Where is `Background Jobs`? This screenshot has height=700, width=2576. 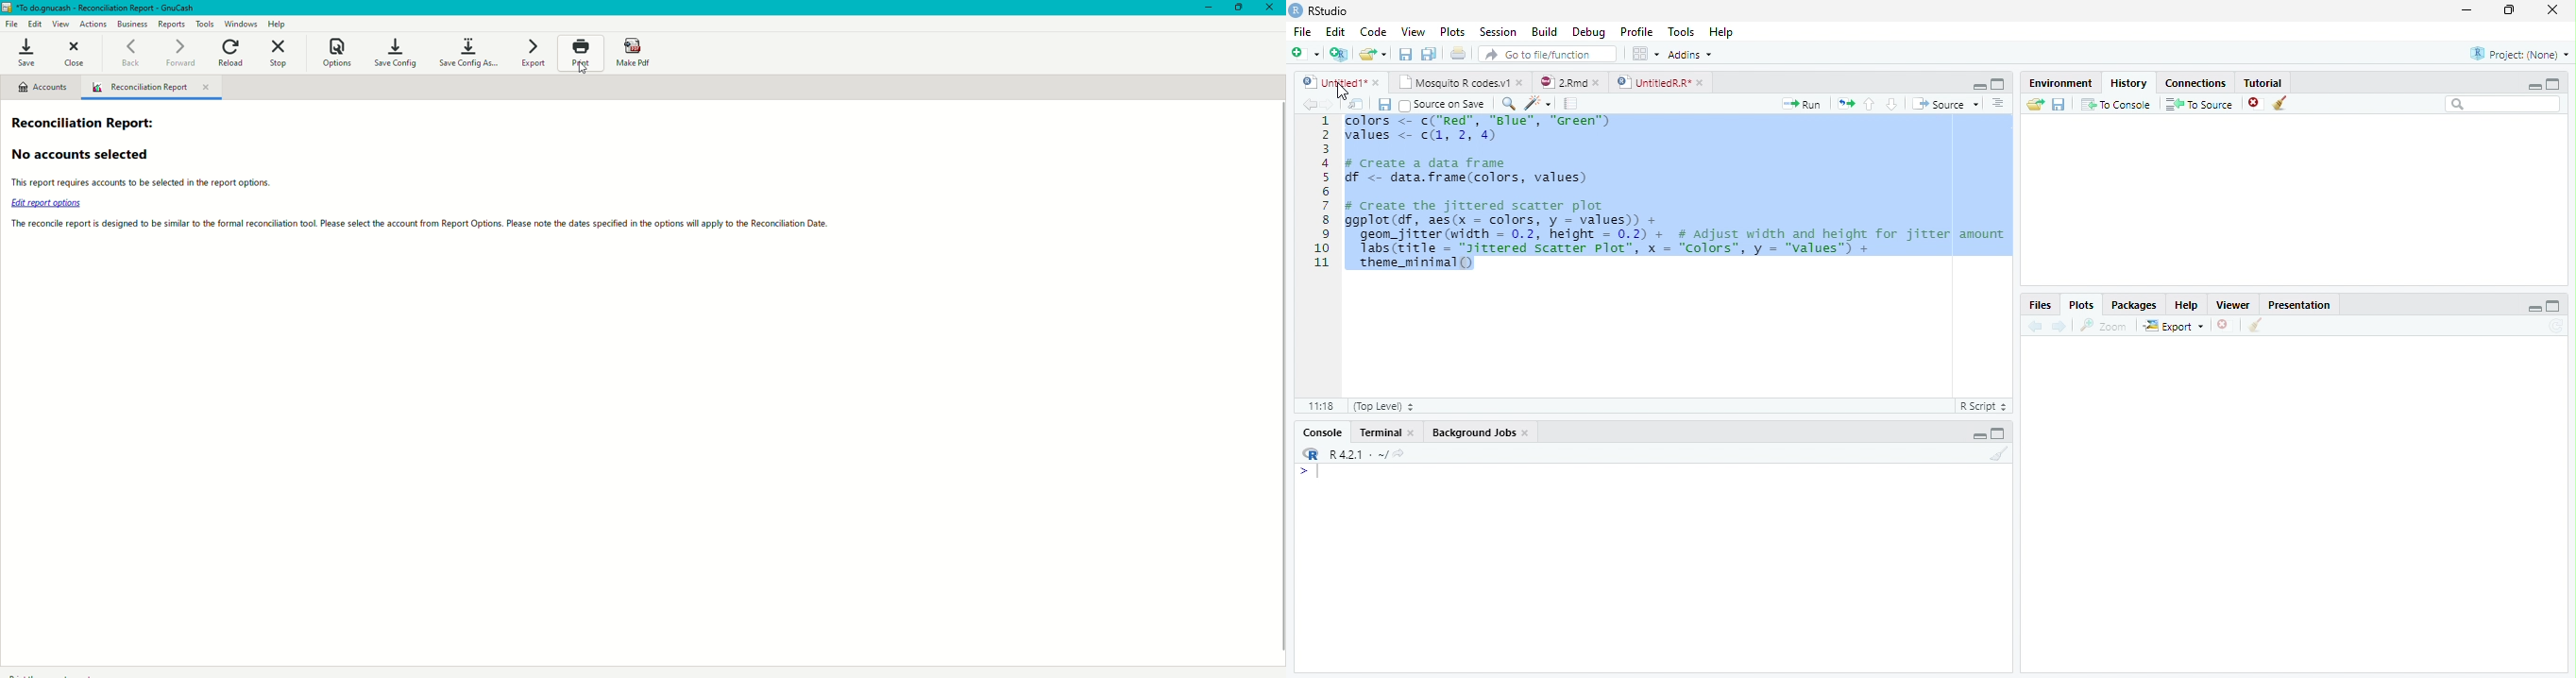 Background Jobs is located at coordinates (1473, 432).